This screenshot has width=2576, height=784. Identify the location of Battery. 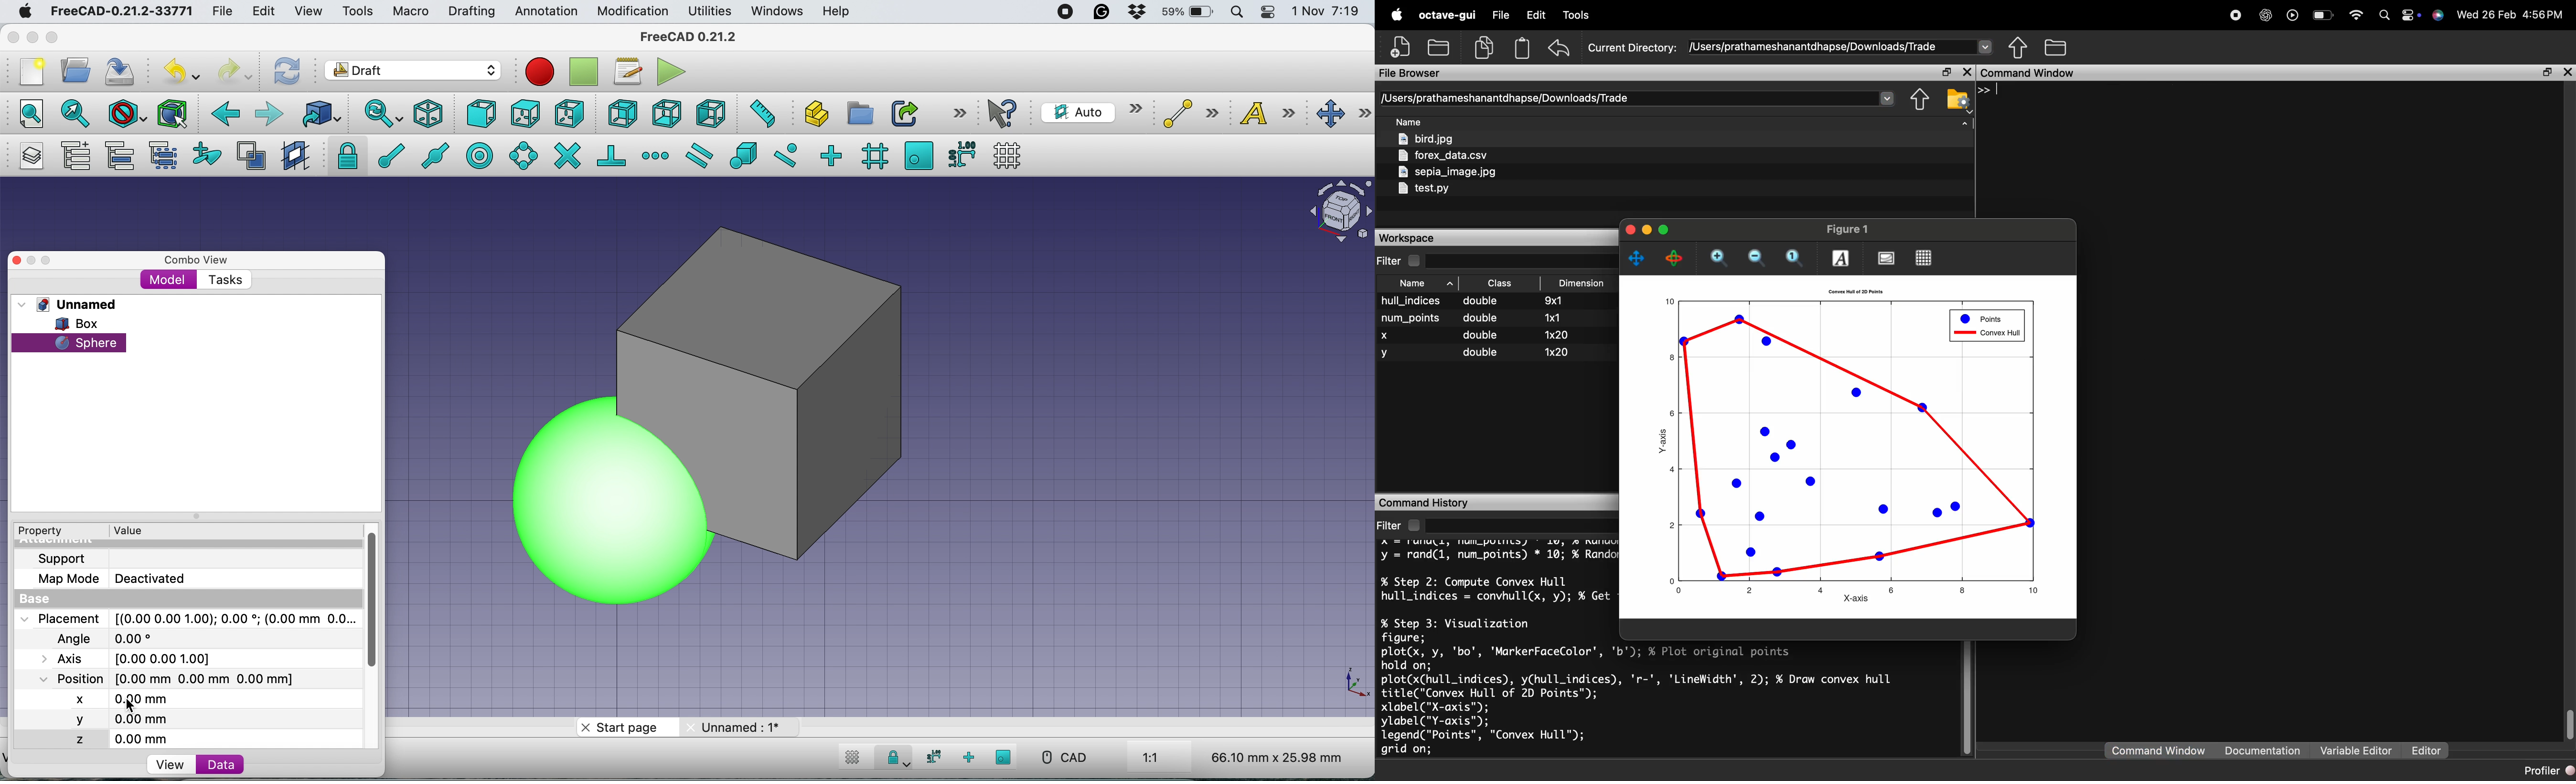
(2324, 16).